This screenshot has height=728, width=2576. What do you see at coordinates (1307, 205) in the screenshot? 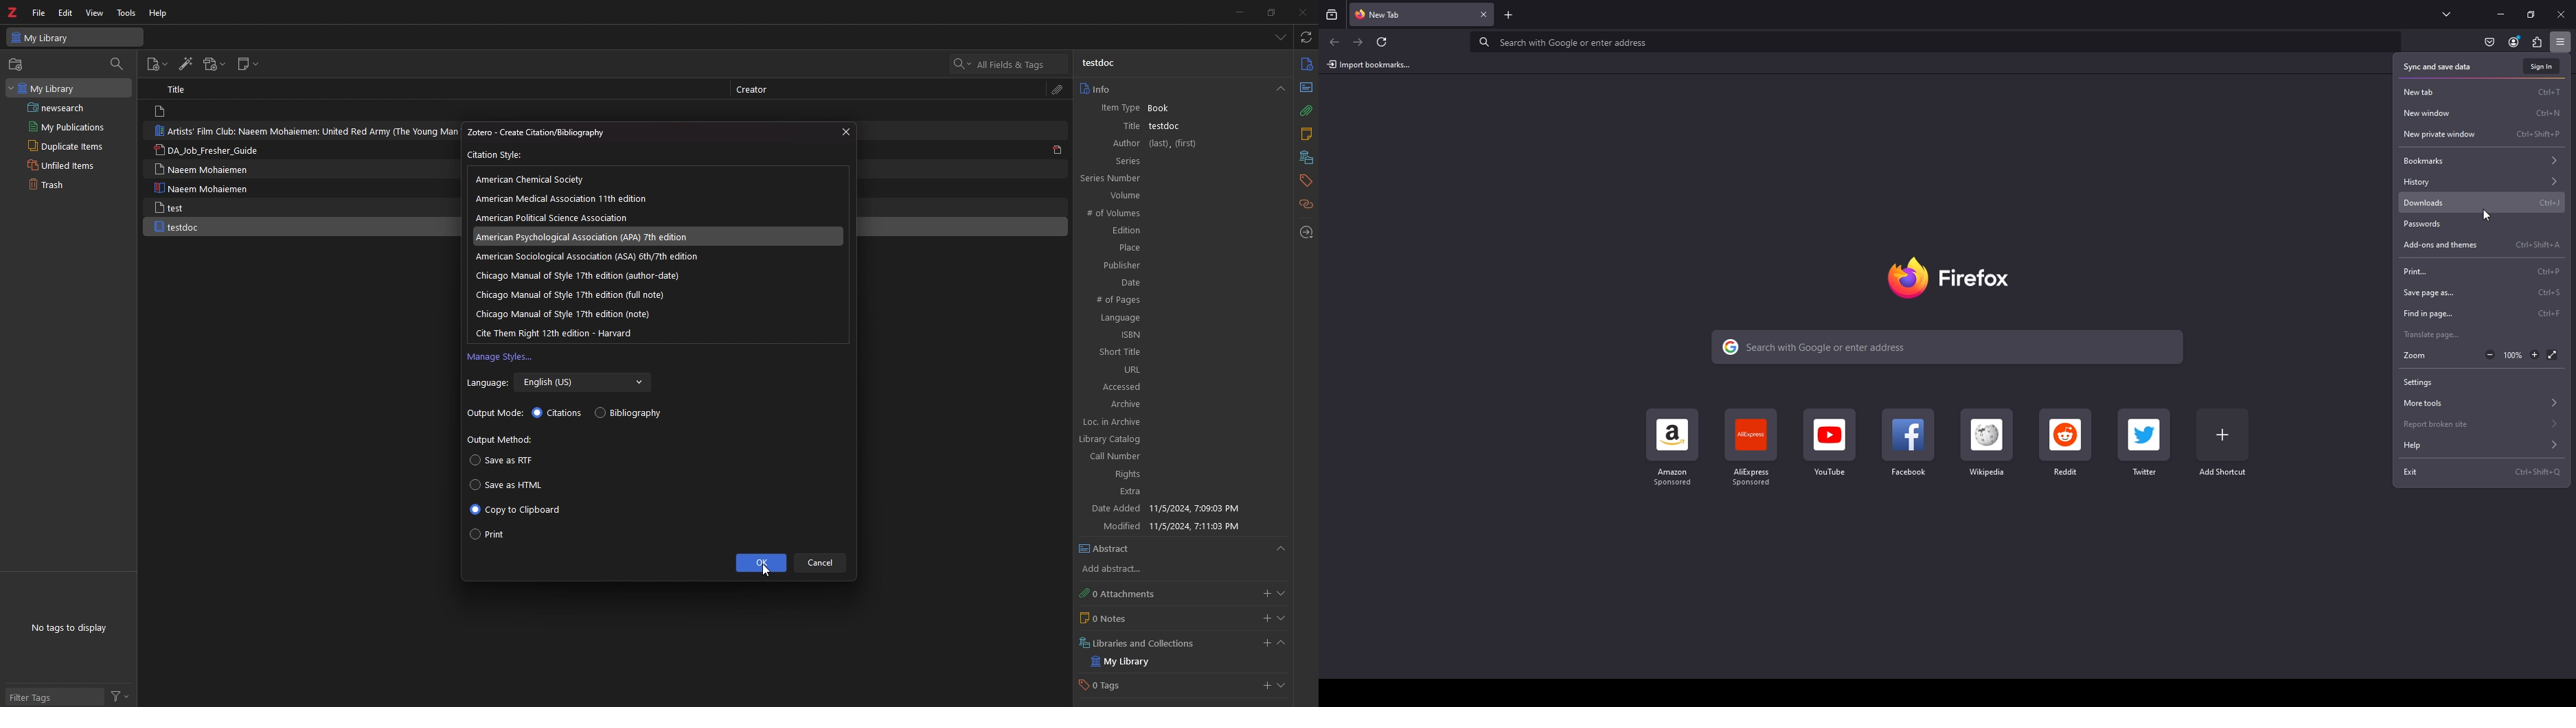
I see `related` at bounding box center [1307, 205].